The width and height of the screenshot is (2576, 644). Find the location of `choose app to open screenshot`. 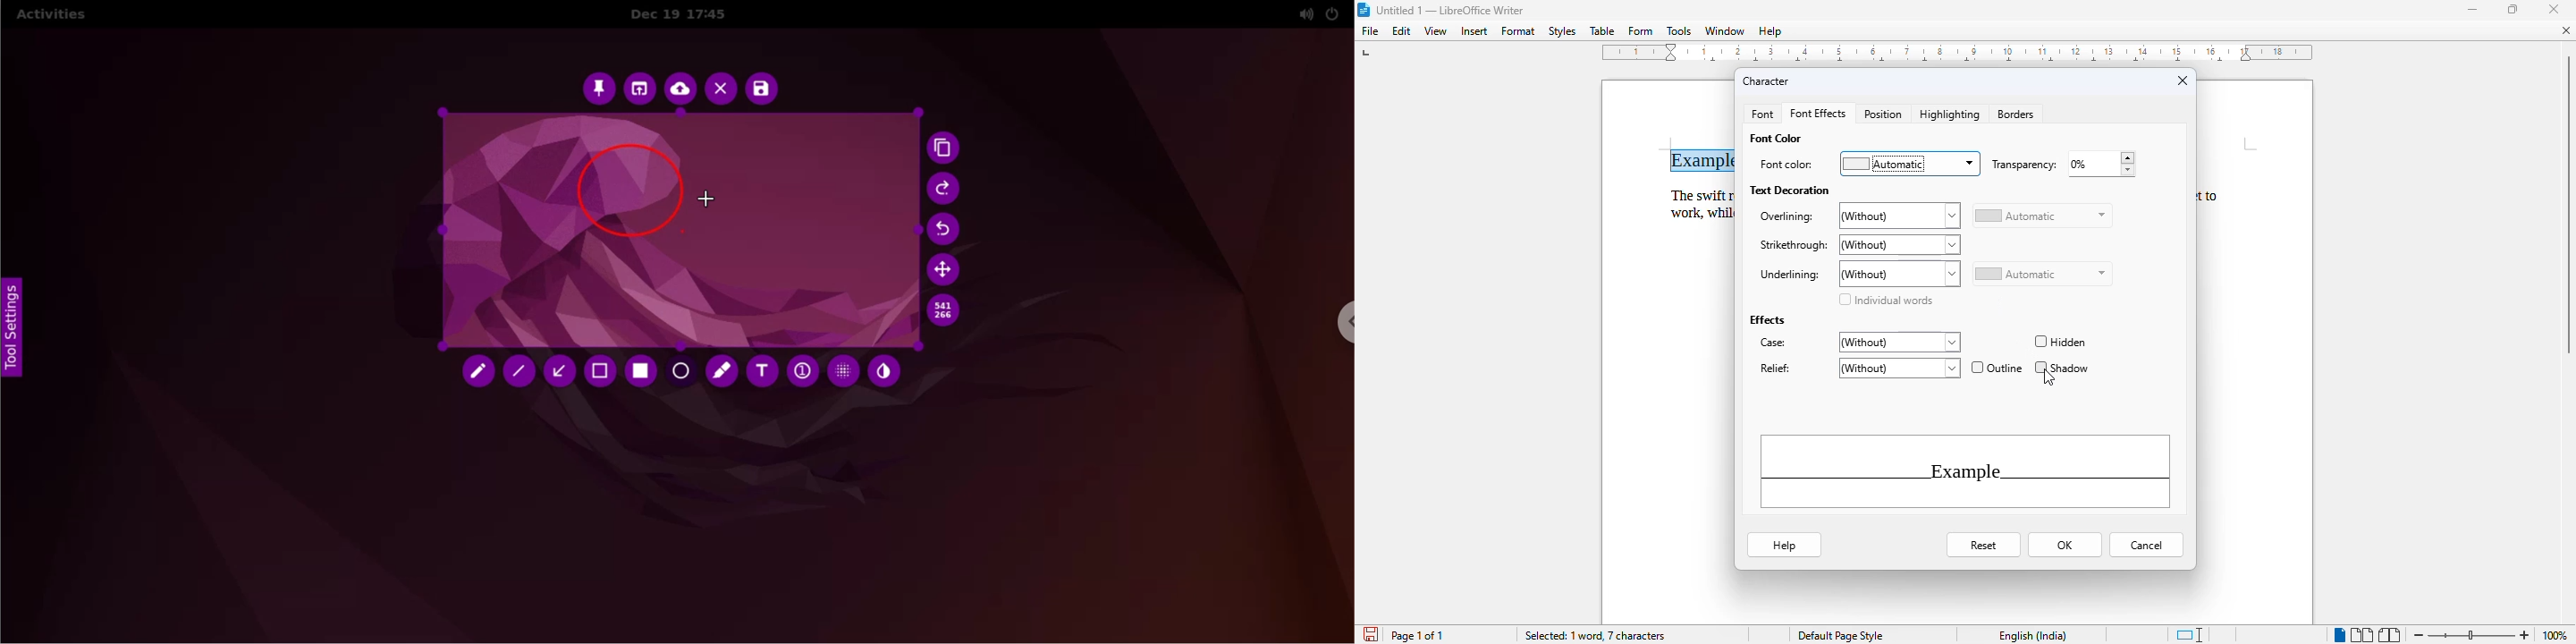

choose app to open screenshot is located at coordinates (642, 89).